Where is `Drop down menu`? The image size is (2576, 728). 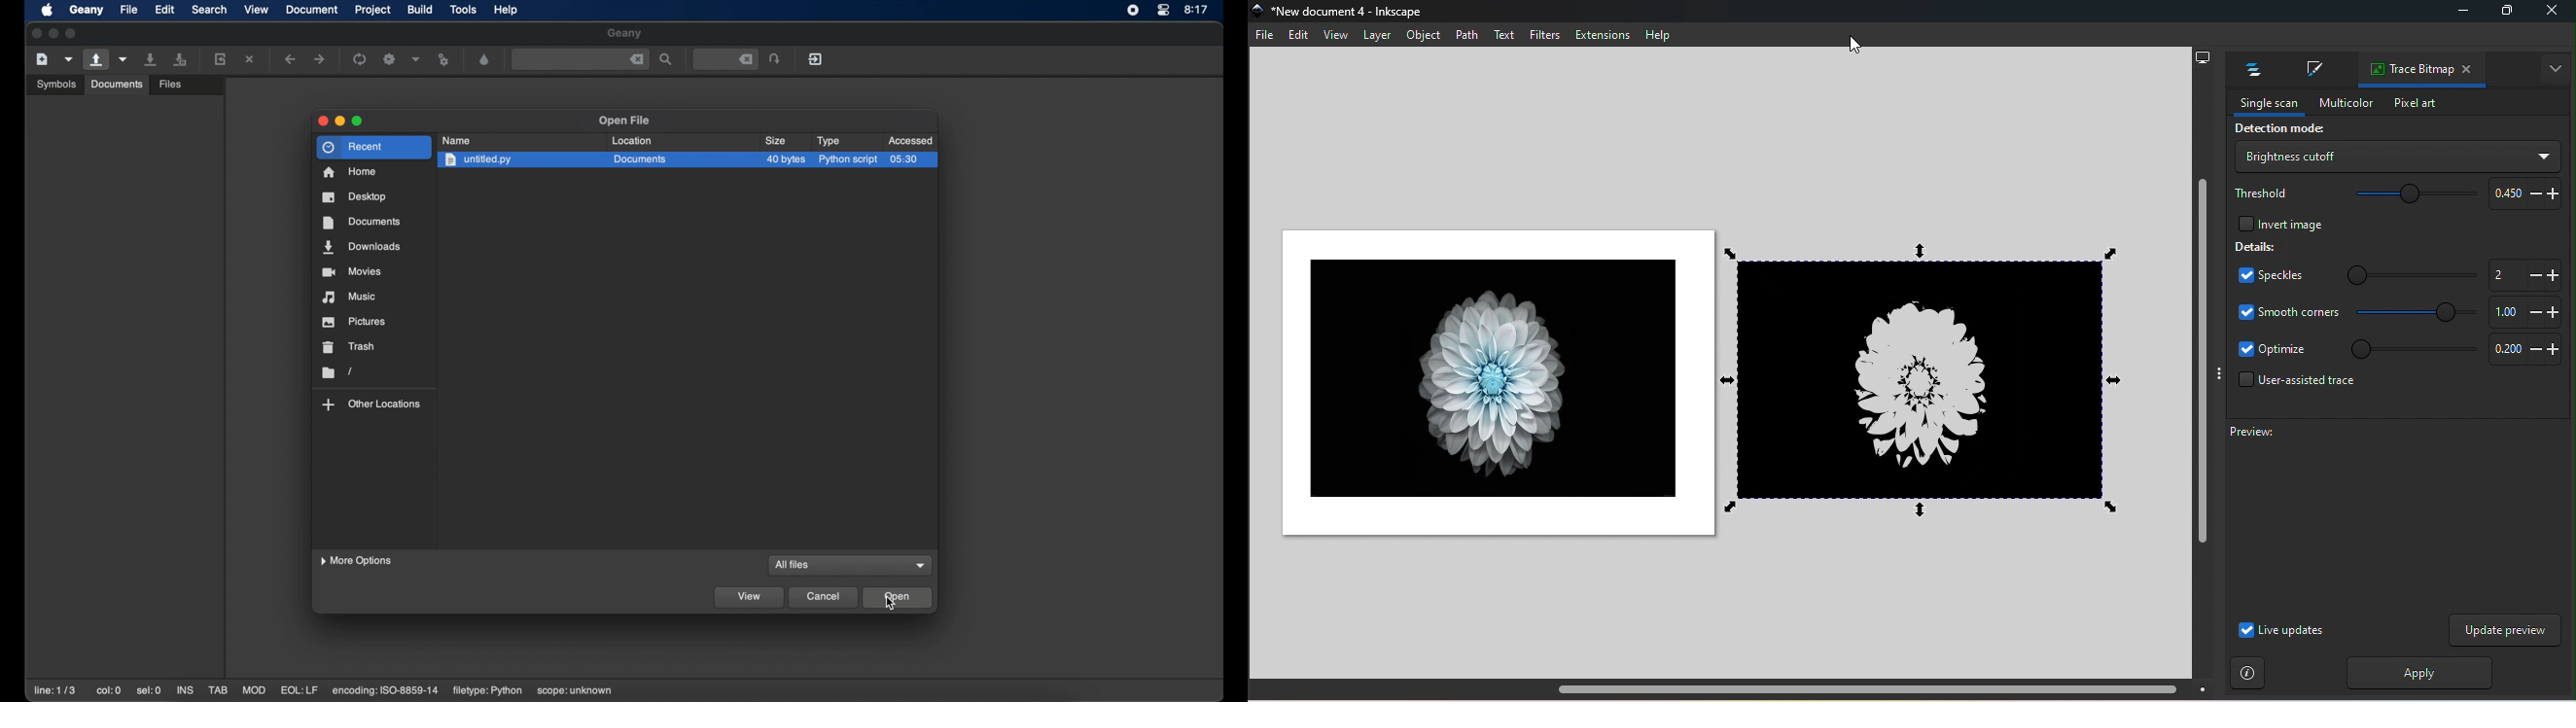
Drop down menu is located at coordinates (2396, 157).